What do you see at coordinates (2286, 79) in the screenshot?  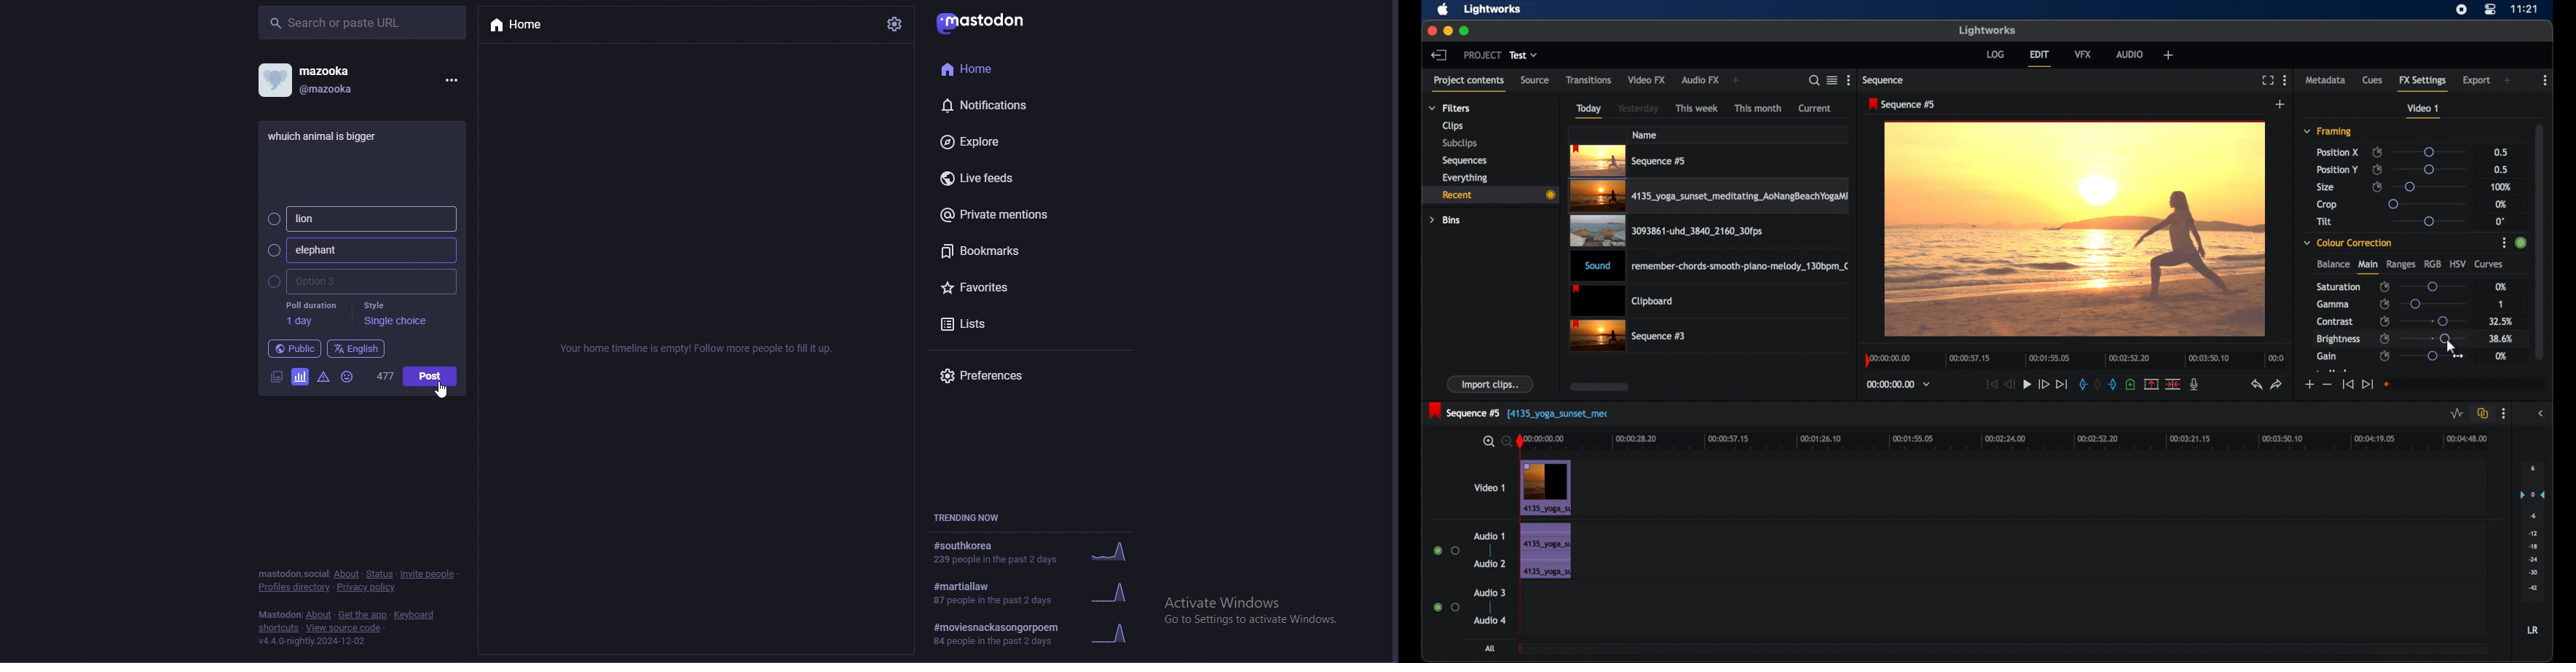 I see `moreoptions` at bounding box center [2286, 79].